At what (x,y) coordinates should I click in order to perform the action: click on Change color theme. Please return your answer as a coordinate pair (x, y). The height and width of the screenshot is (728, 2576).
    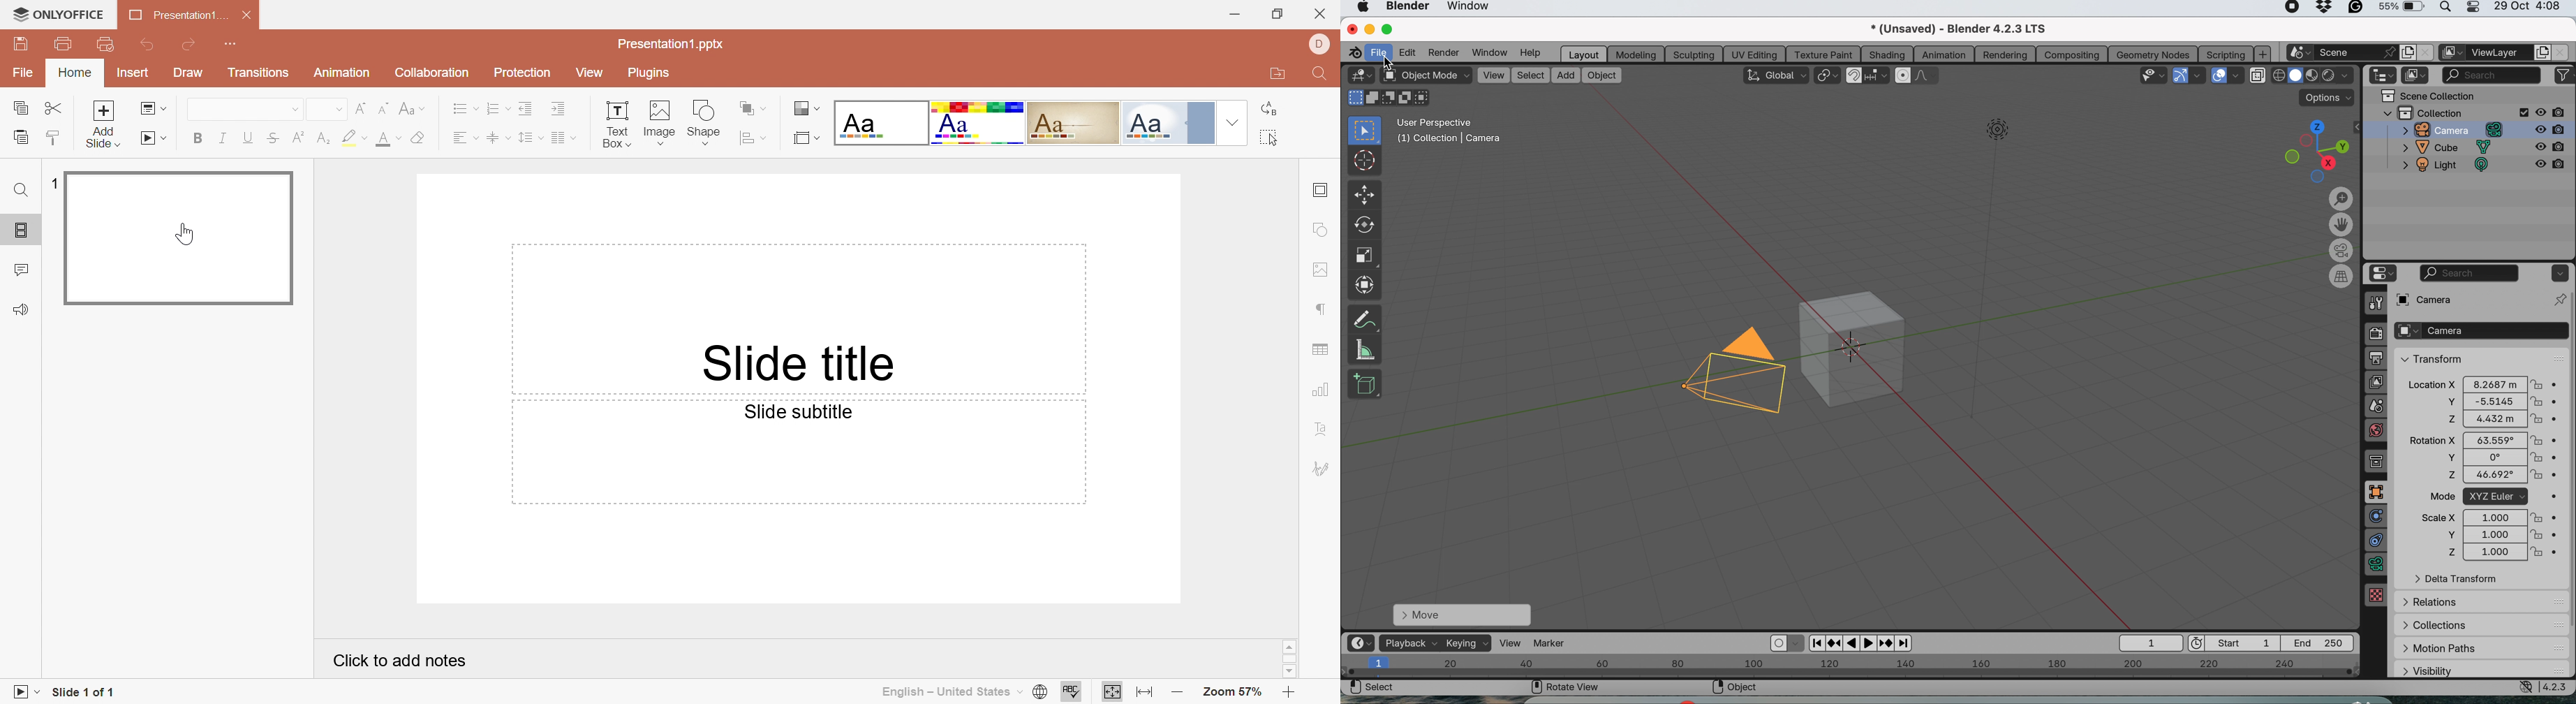
    Looking at the image, I should click on (809, 106).